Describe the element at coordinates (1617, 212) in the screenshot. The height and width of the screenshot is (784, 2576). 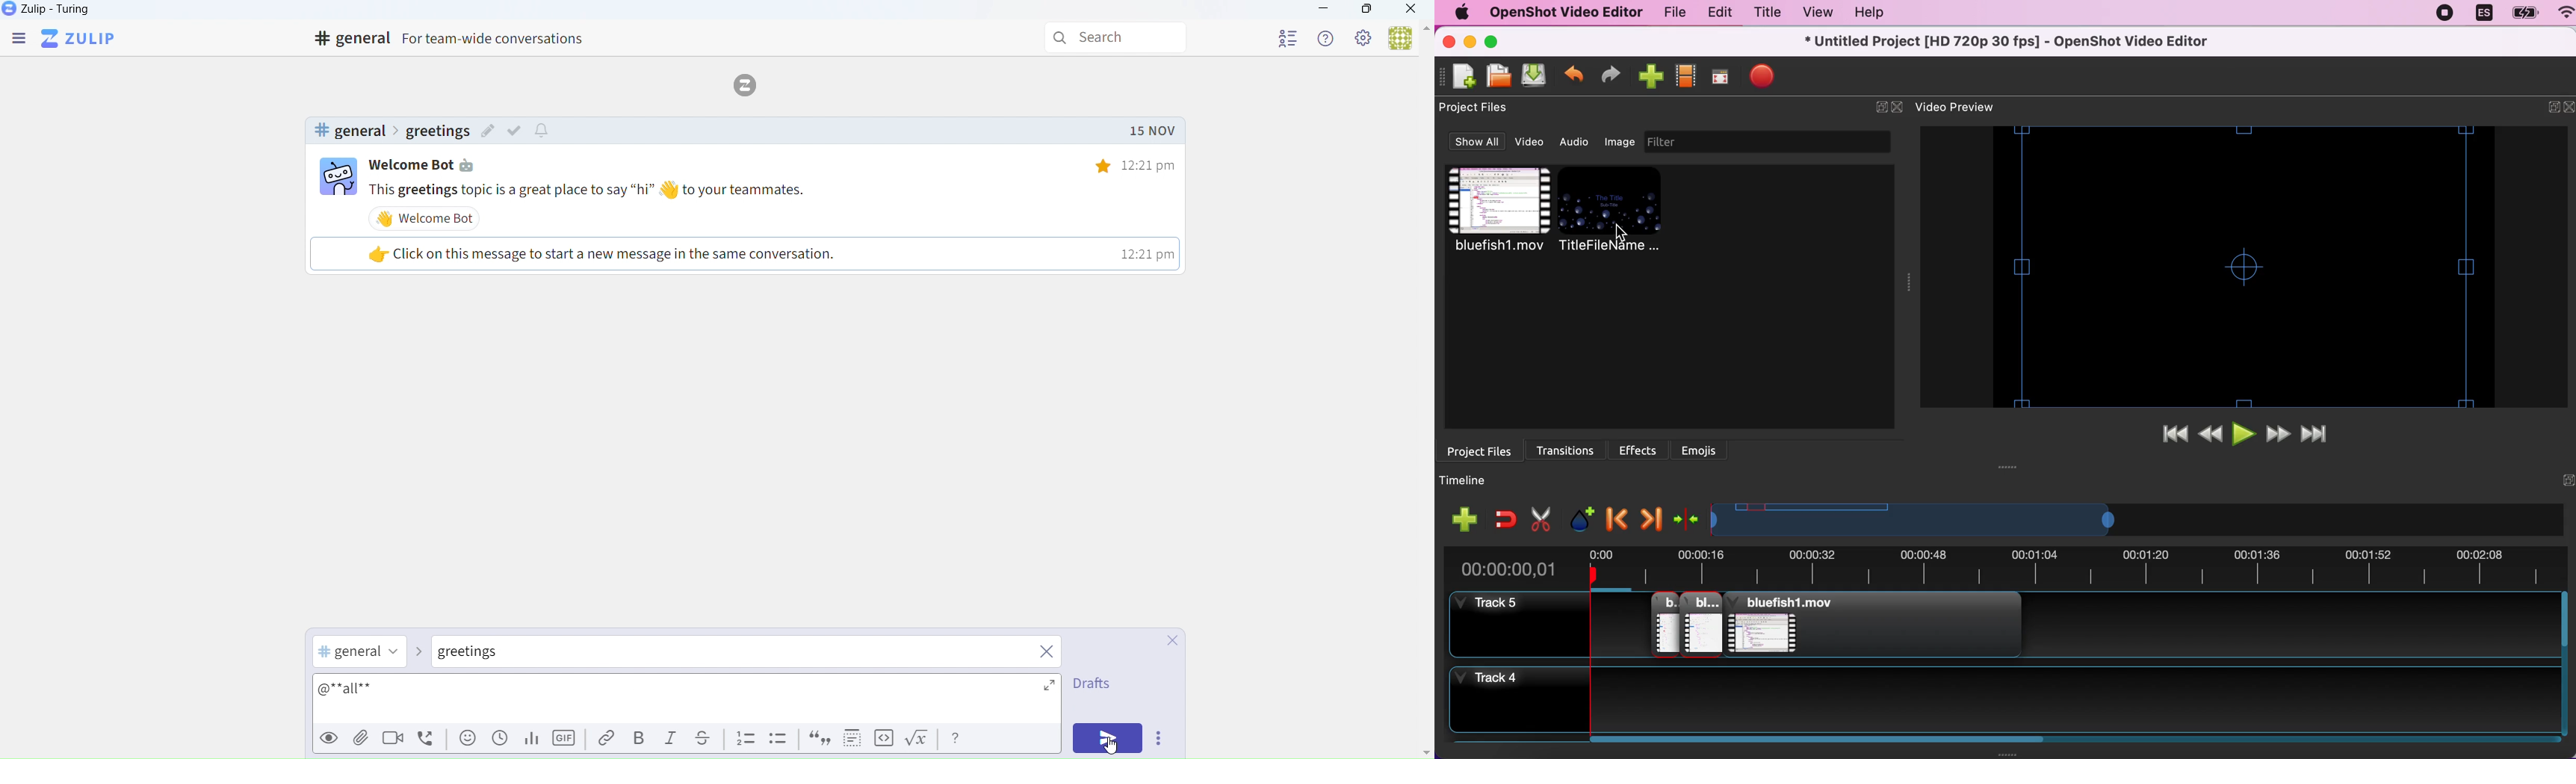
I see `titlefilename` at that location.